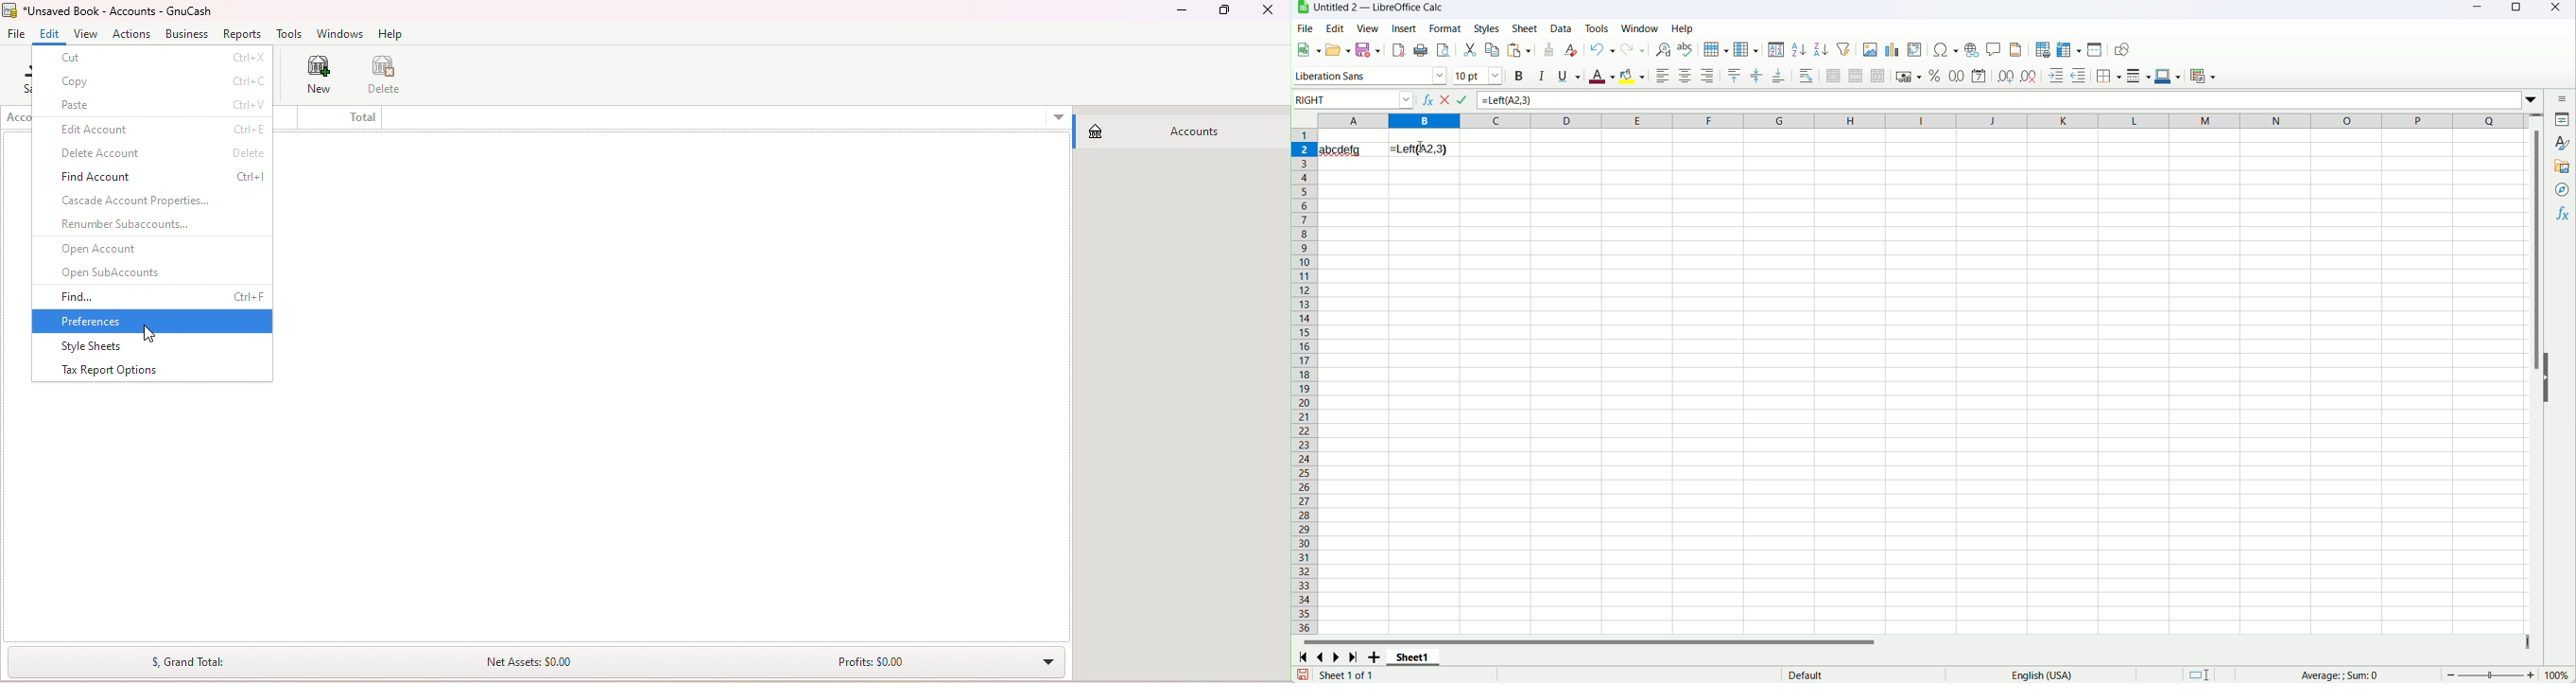 The width and height of the screenshot is (2576, 700). I want to click on sheet 1 of 1, so click(1350, 676).